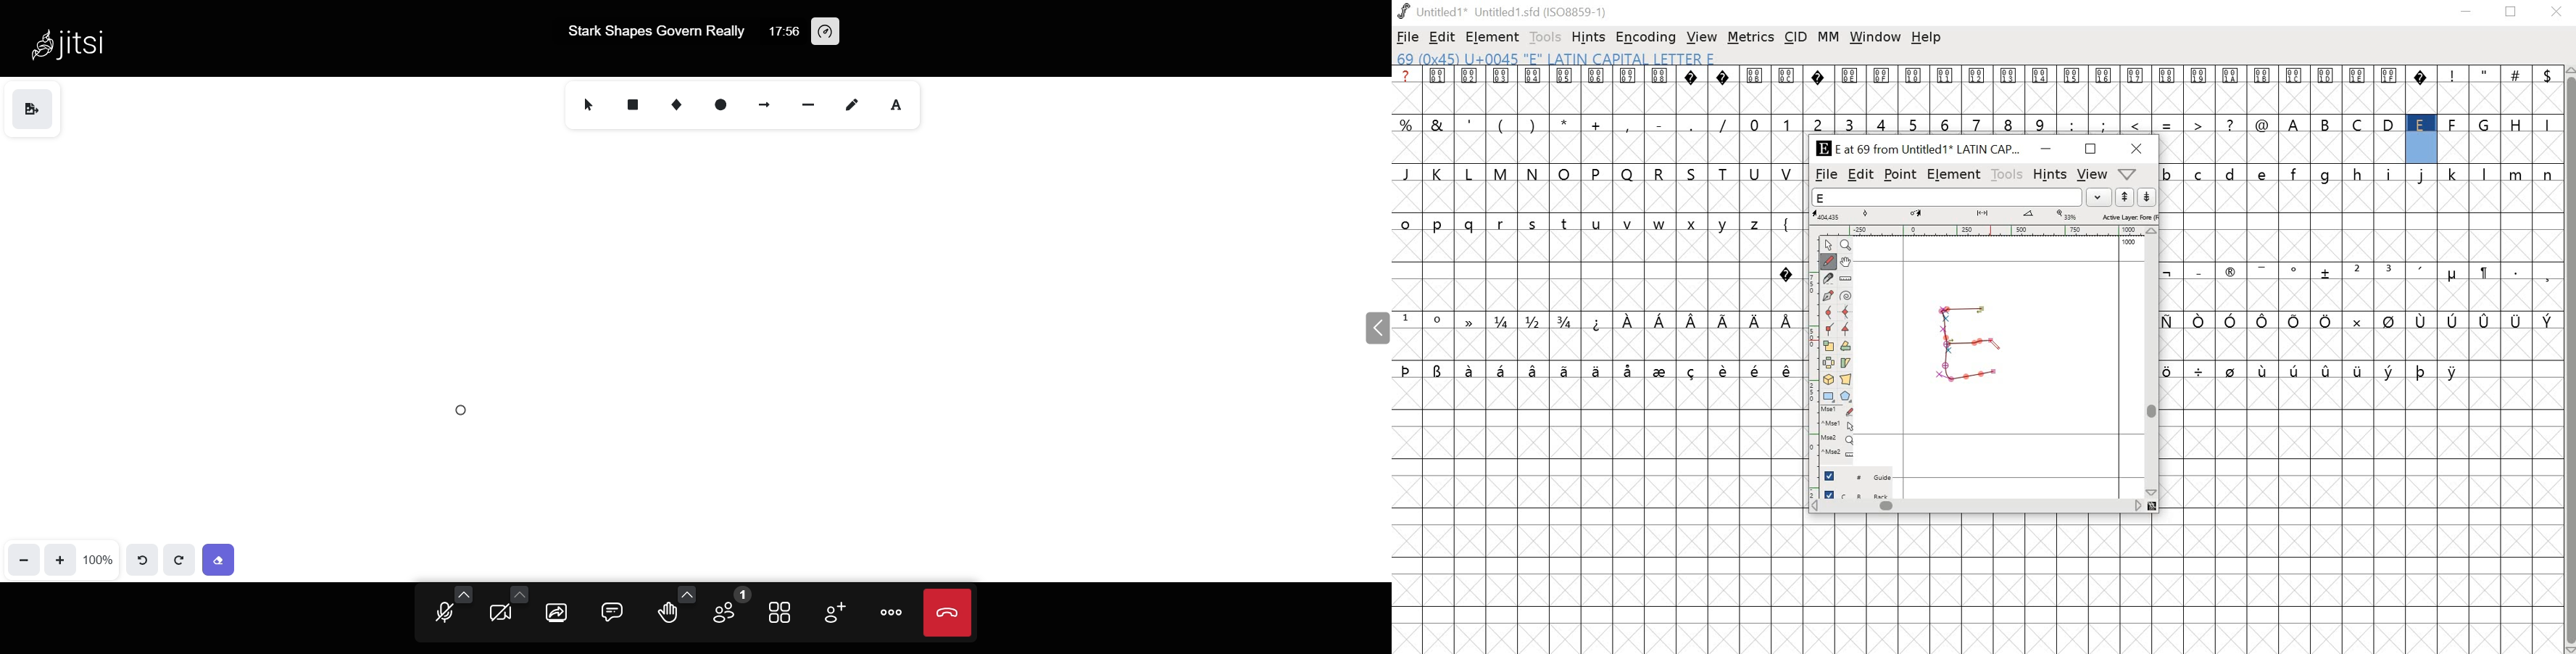 This screenshot has height=672, width=2576. I want to click on undo, so click(142, 559).